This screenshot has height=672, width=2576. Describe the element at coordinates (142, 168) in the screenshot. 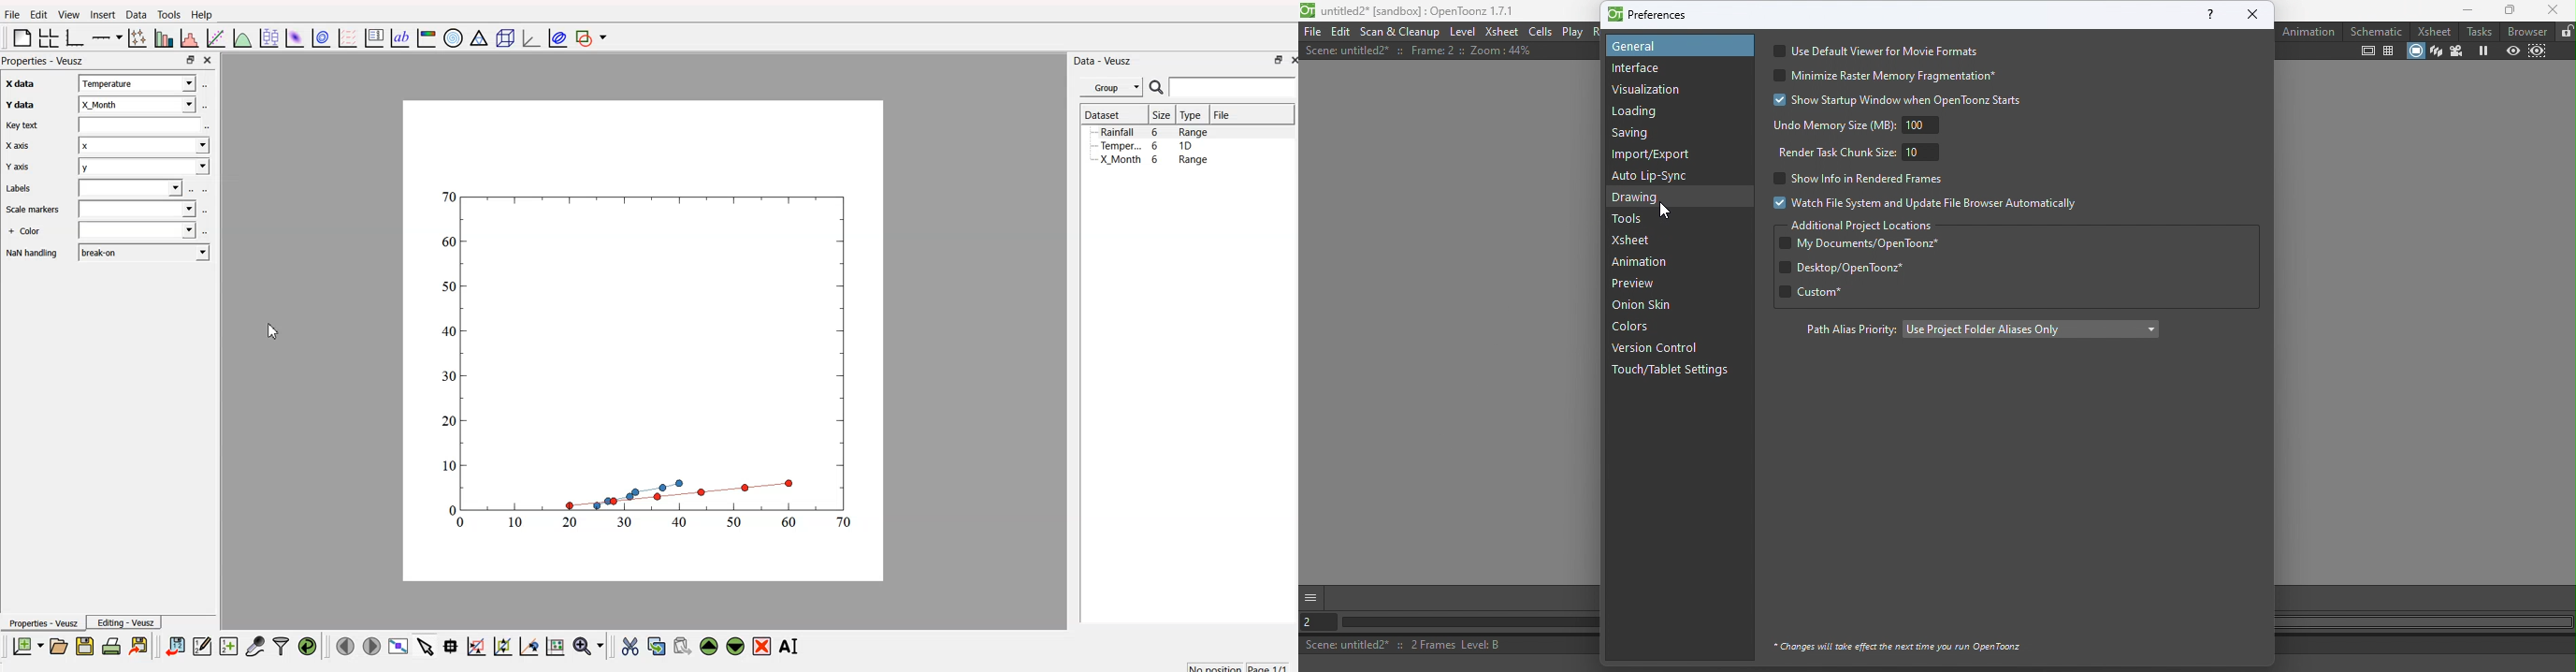

I see `y` at that location.